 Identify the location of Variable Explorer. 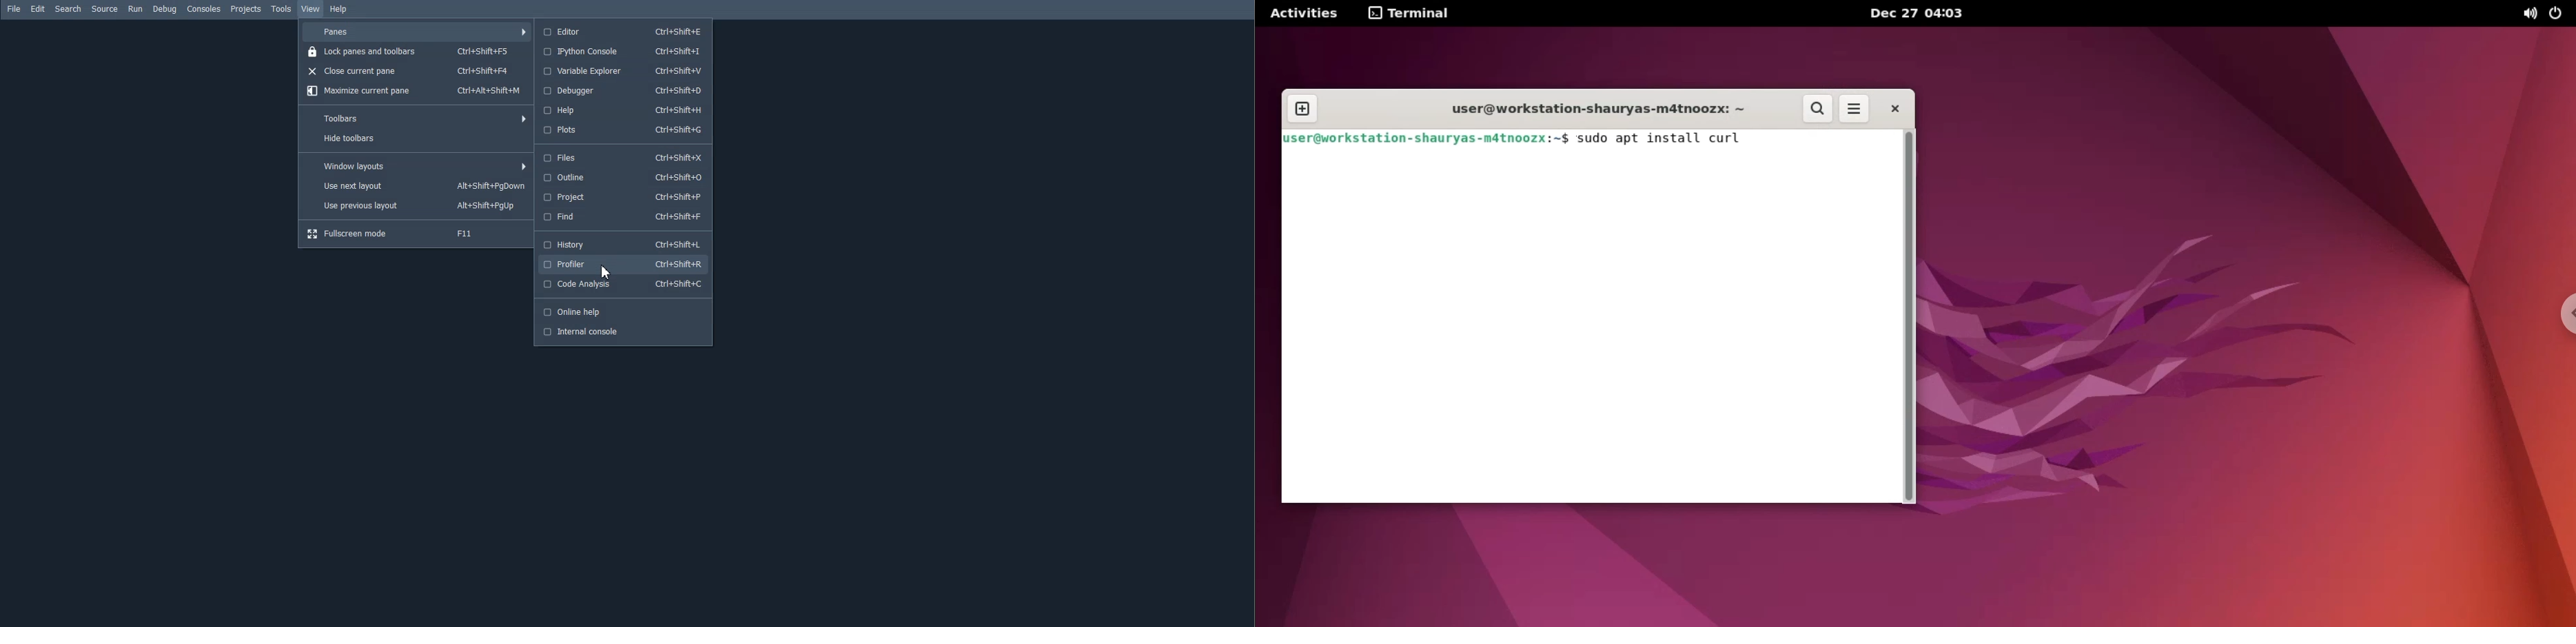
(622, 71).